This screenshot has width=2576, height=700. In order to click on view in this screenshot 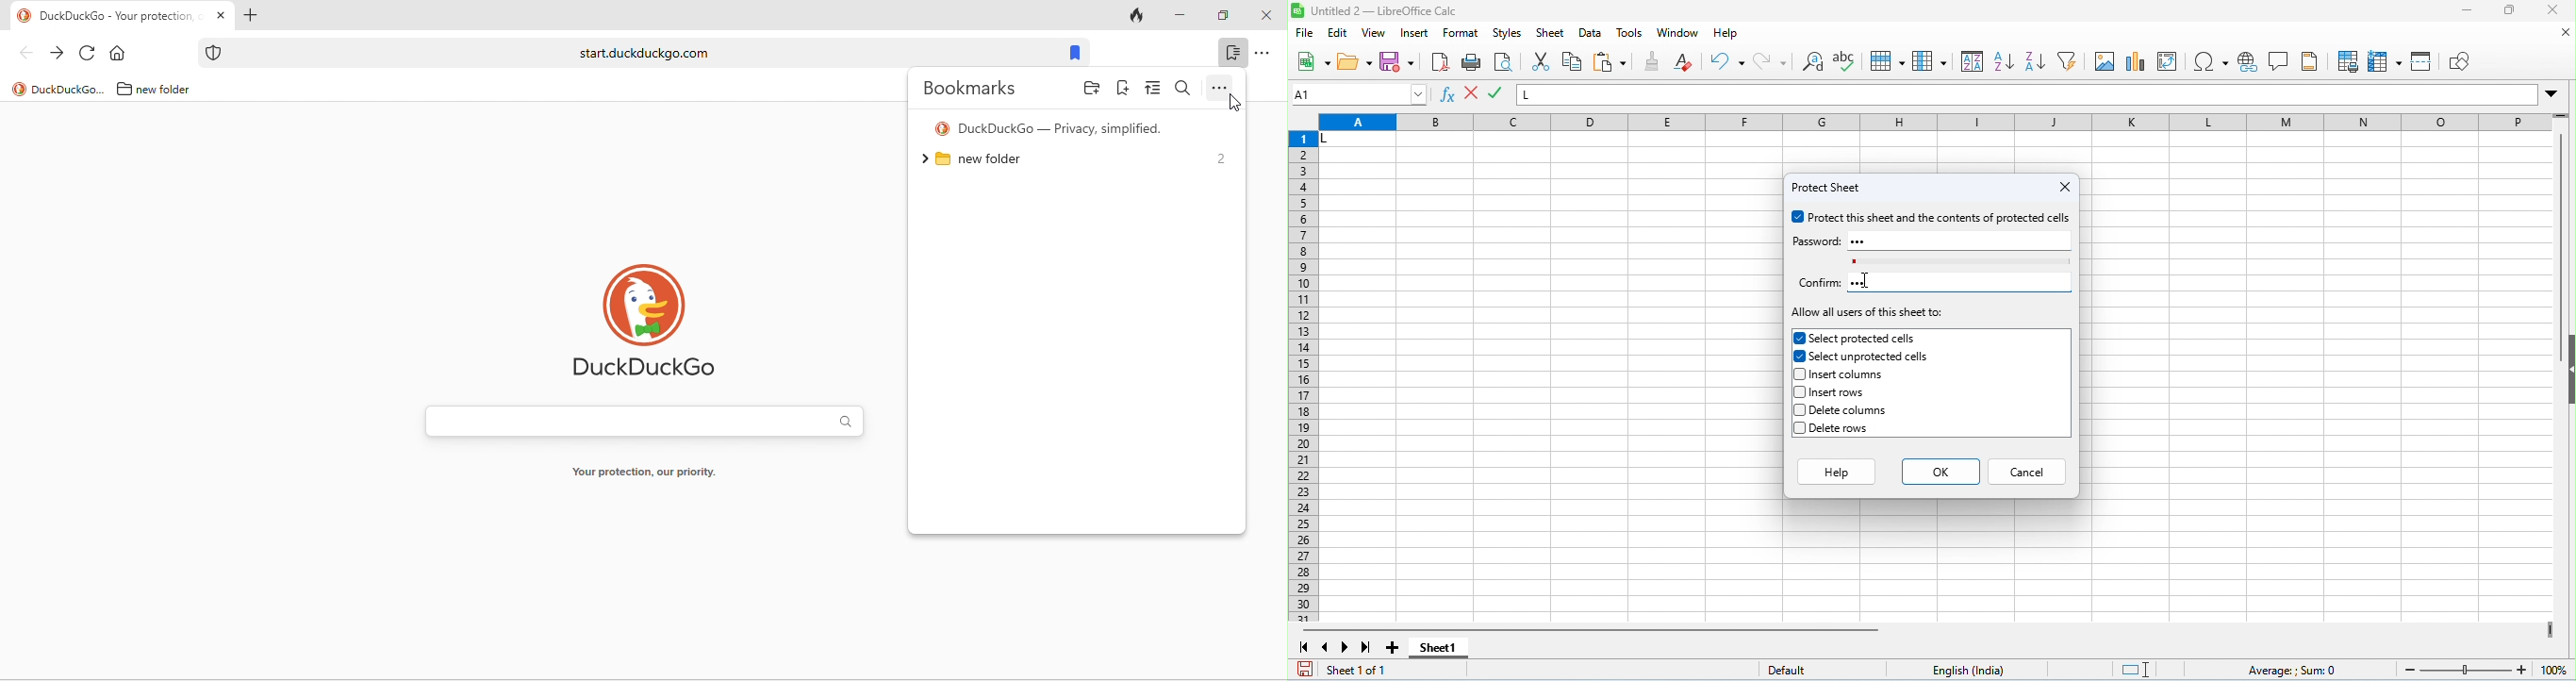, I will do `click(1153, 88)`.